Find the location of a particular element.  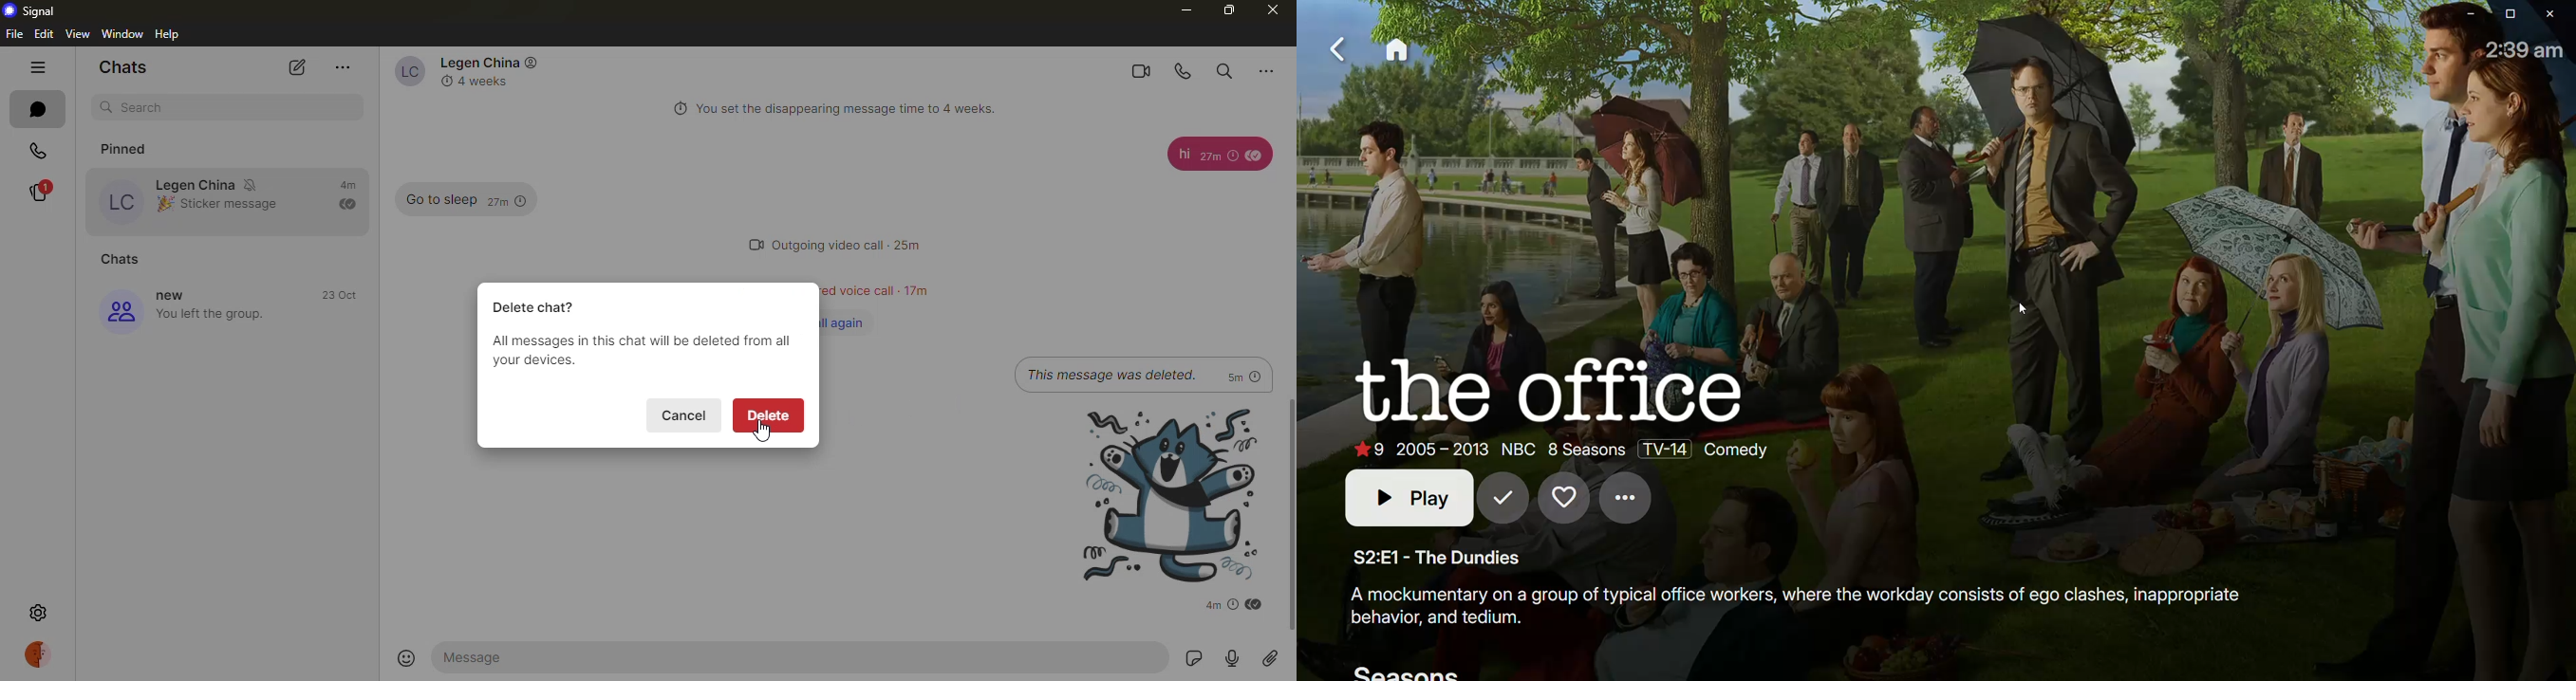

Options is located at coordinates (1627, 501).